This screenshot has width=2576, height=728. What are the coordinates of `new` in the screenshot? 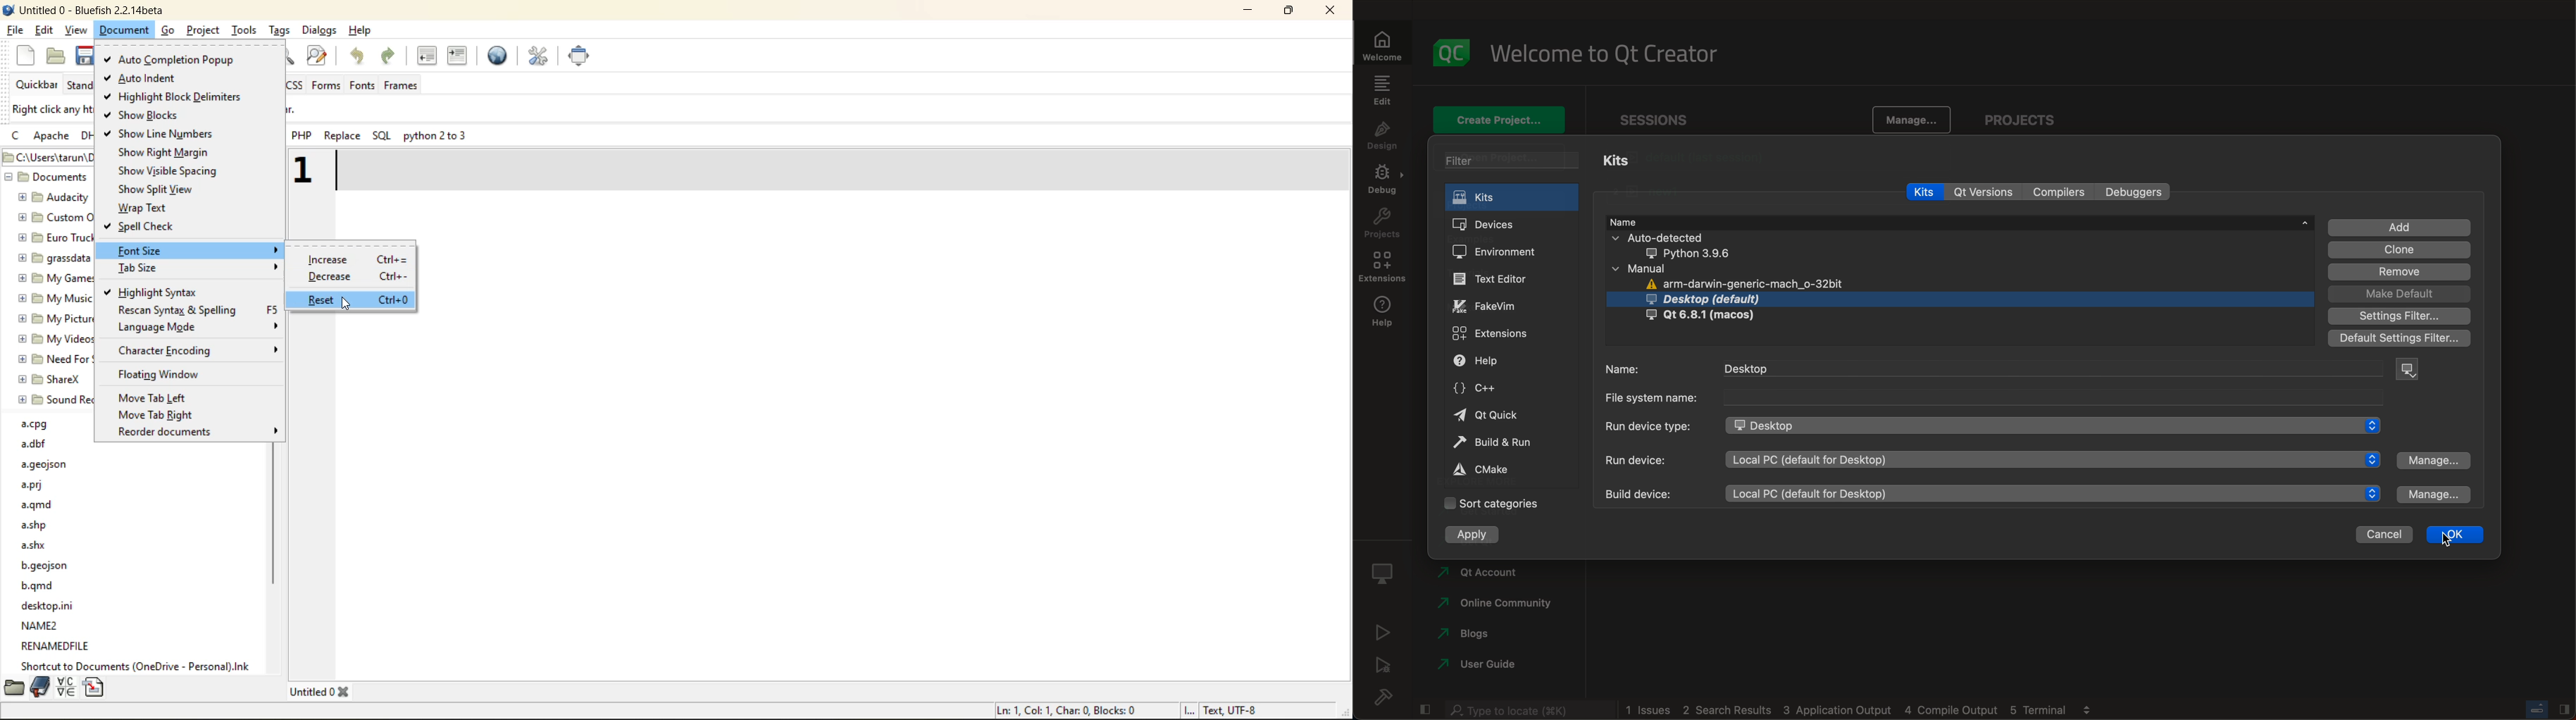 It's located at (25, 53).